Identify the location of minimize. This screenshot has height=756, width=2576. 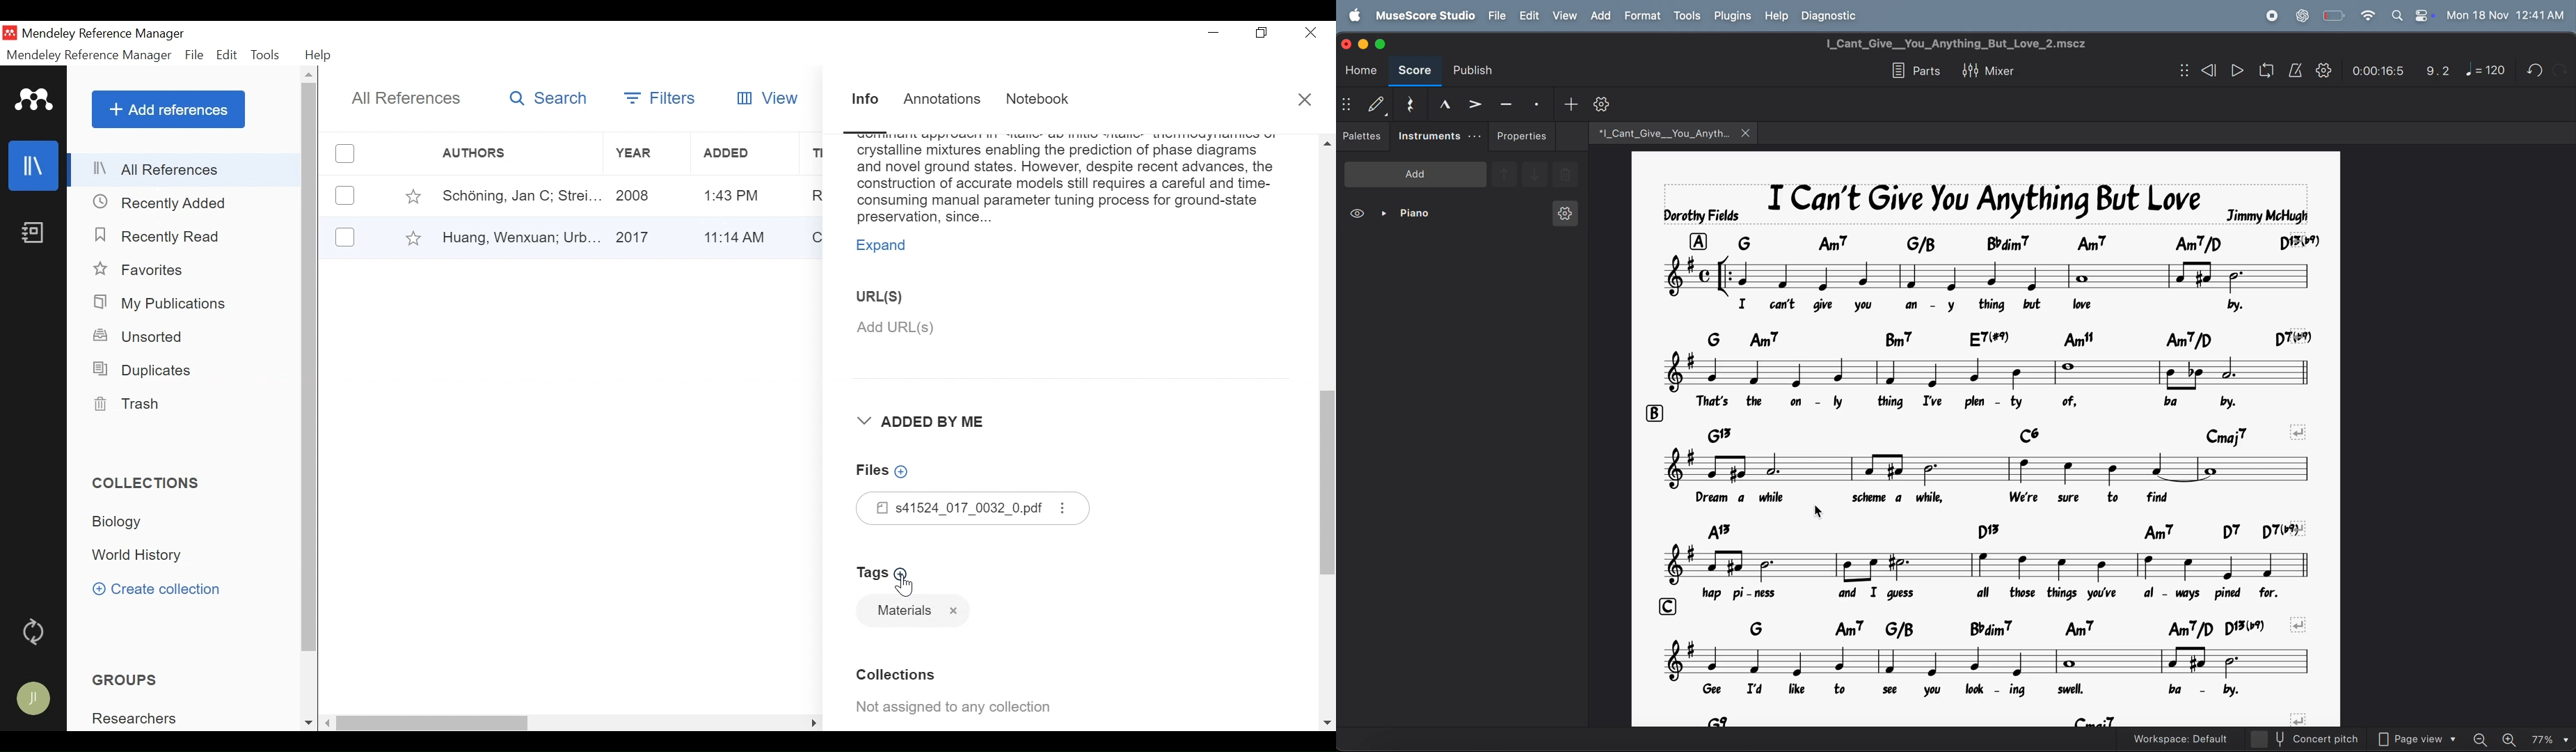
(1214, 33).